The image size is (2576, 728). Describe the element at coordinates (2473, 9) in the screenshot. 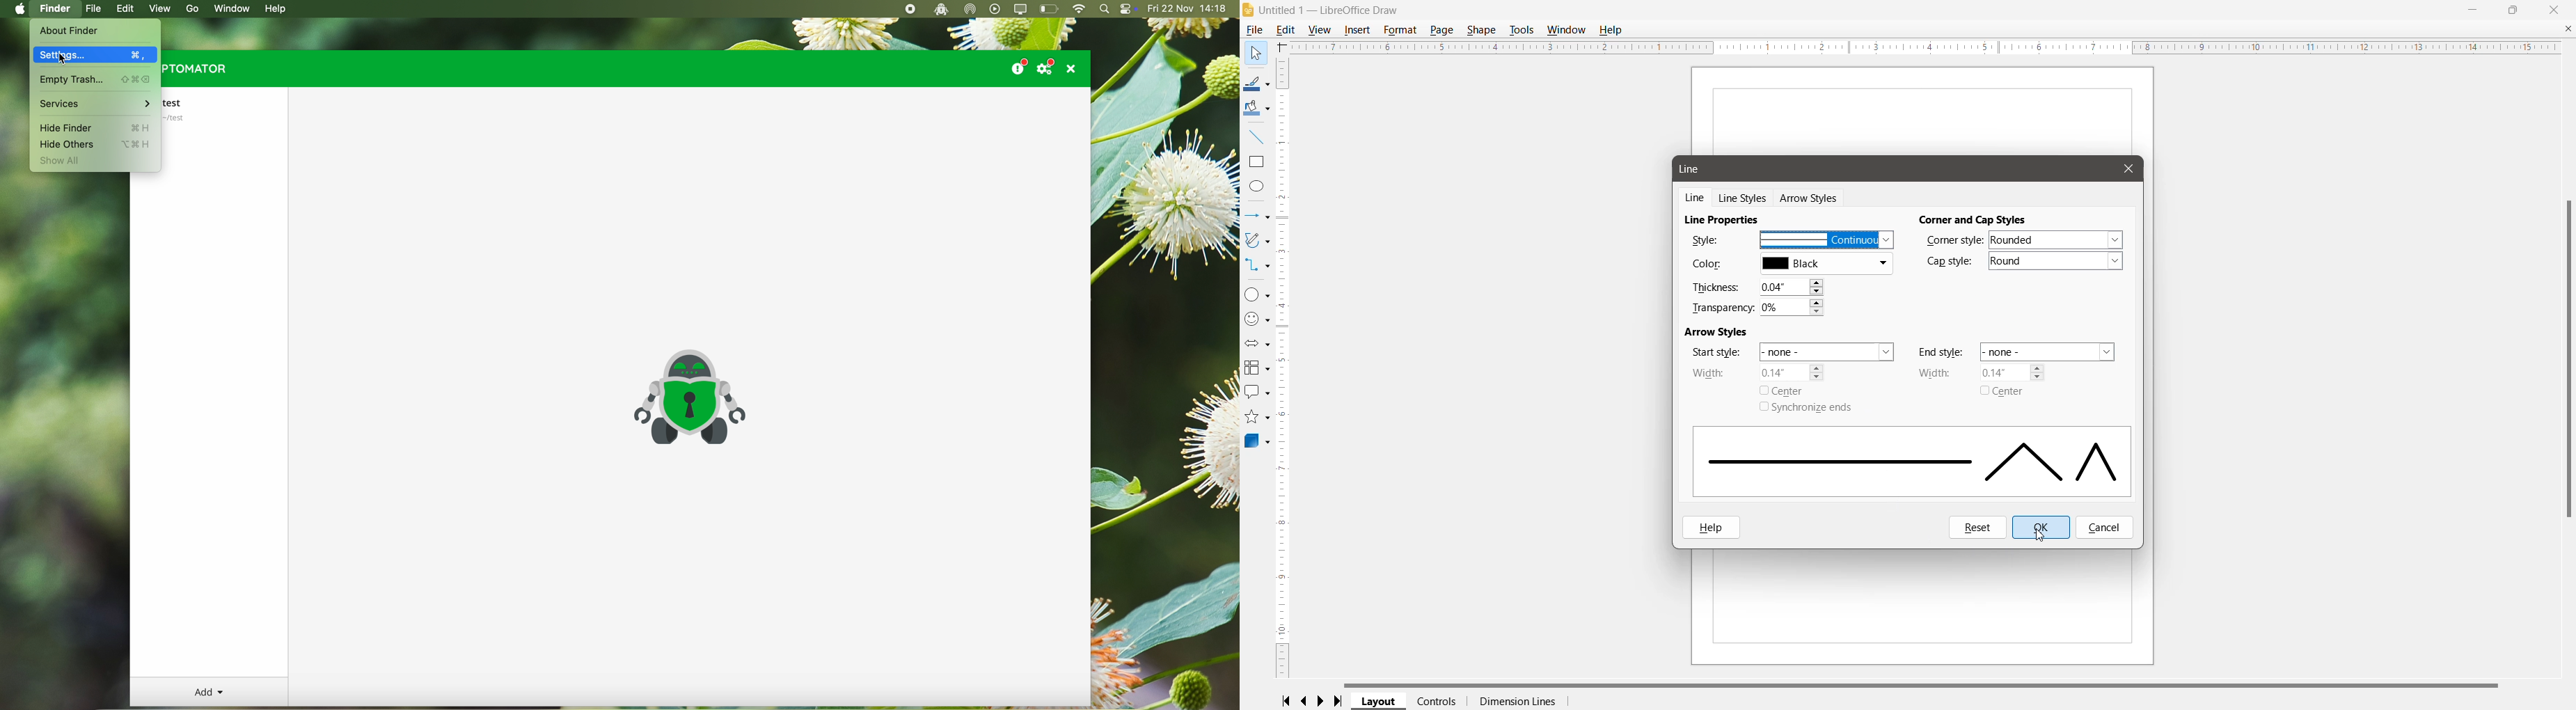

I see `Minimize` at that location.